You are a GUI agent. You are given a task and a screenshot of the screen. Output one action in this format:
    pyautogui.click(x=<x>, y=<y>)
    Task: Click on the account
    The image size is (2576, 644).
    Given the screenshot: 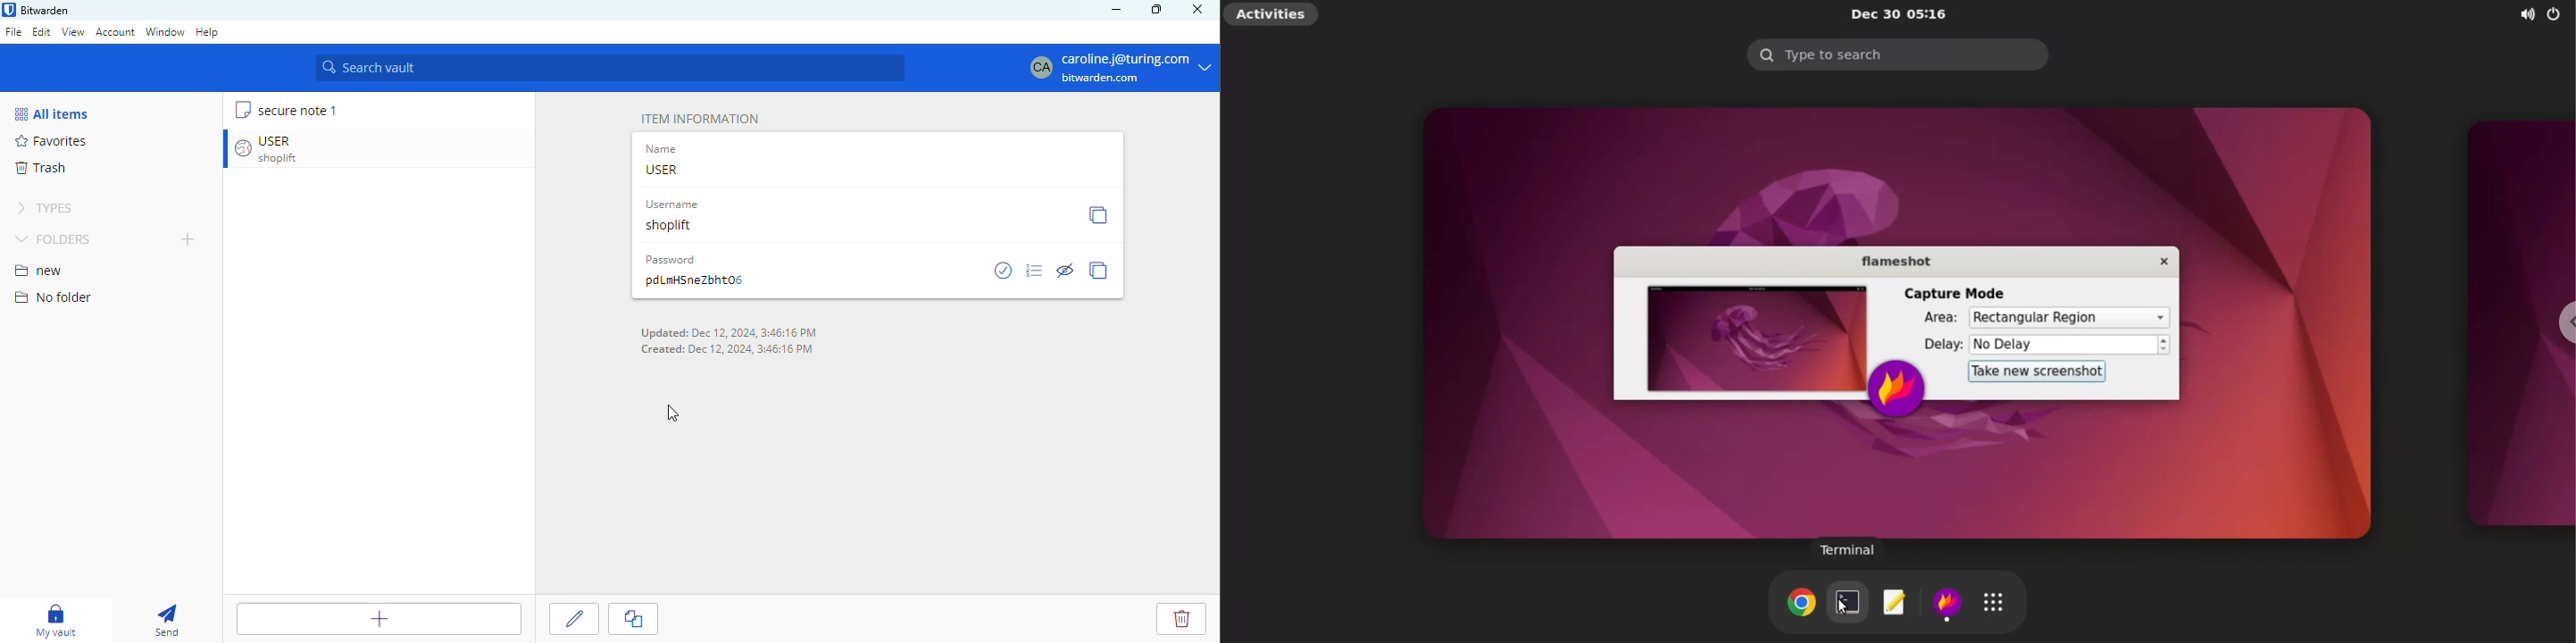 What is the action you would take?
    pyautogui.click(x=115, y=31)
    